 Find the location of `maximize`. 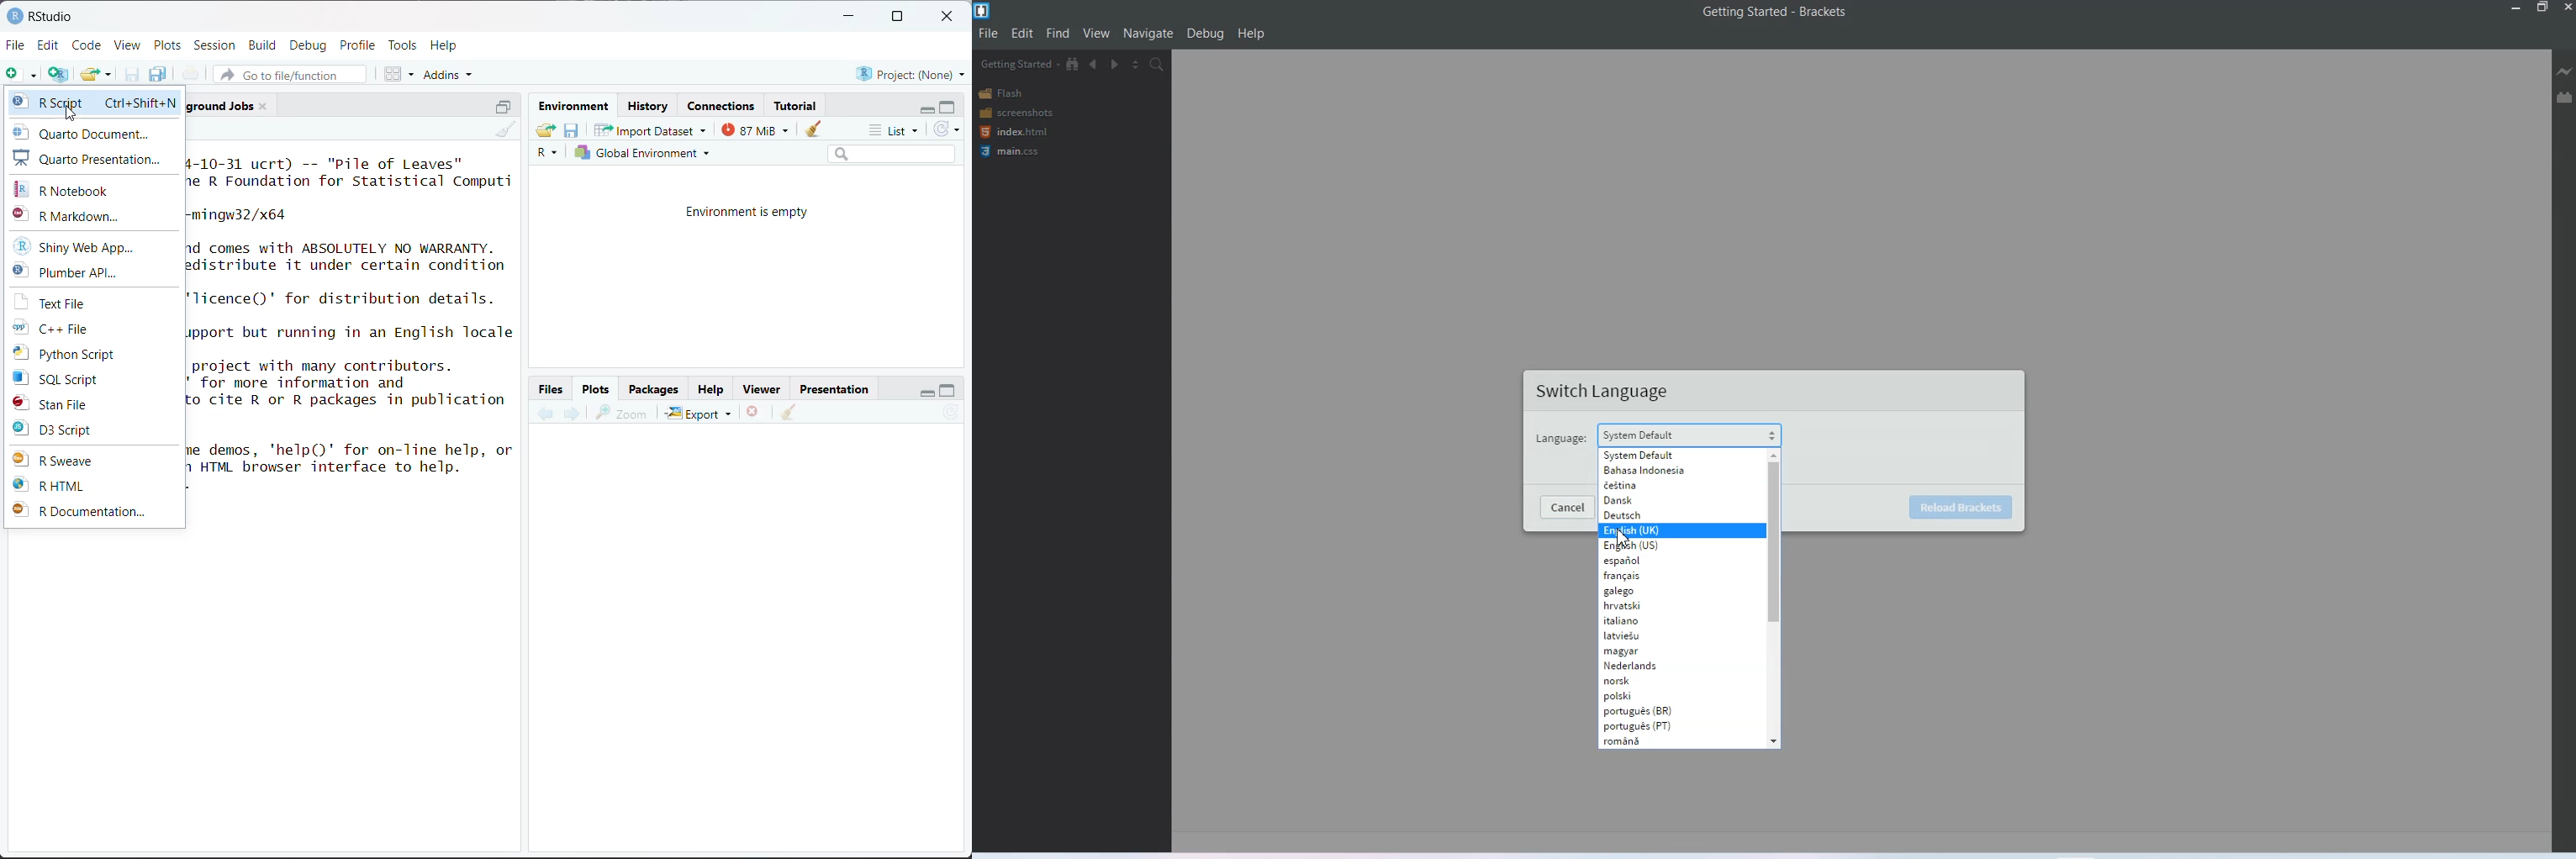

maximize is located at coordinates (896, 17).